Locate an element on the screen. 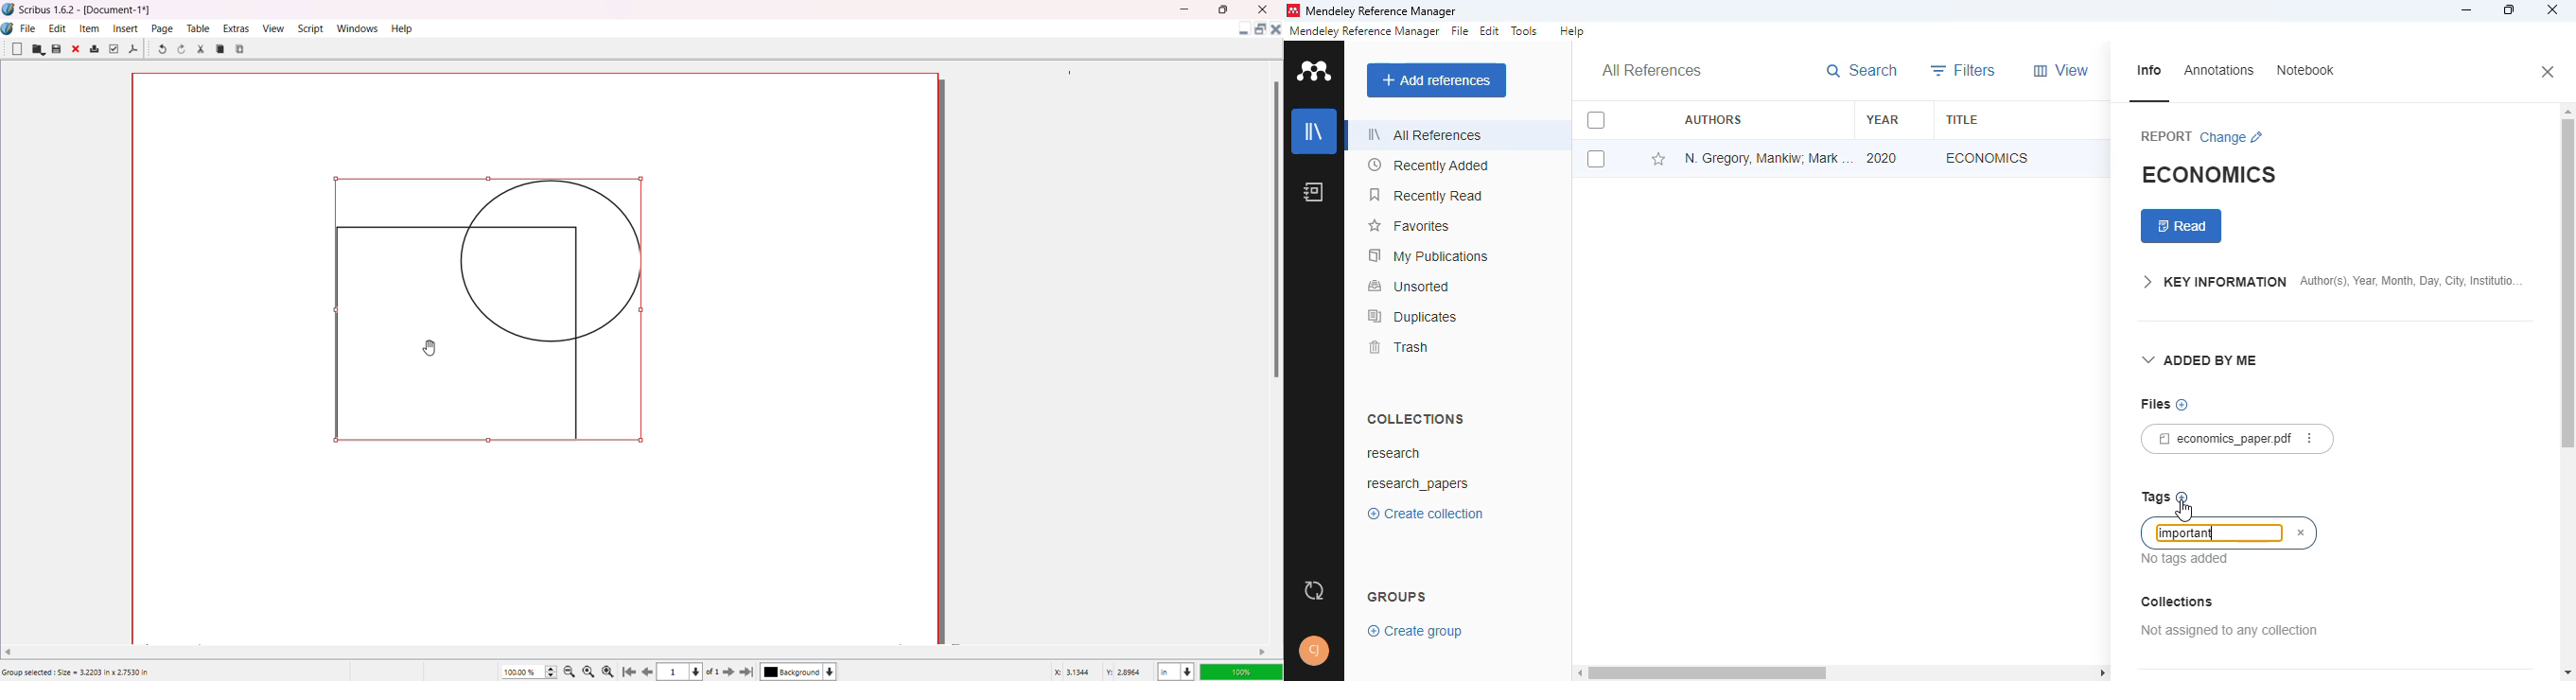 The width and height of the screenshot is (2576, 700). Opacity is located at coordinates (1241, 670).